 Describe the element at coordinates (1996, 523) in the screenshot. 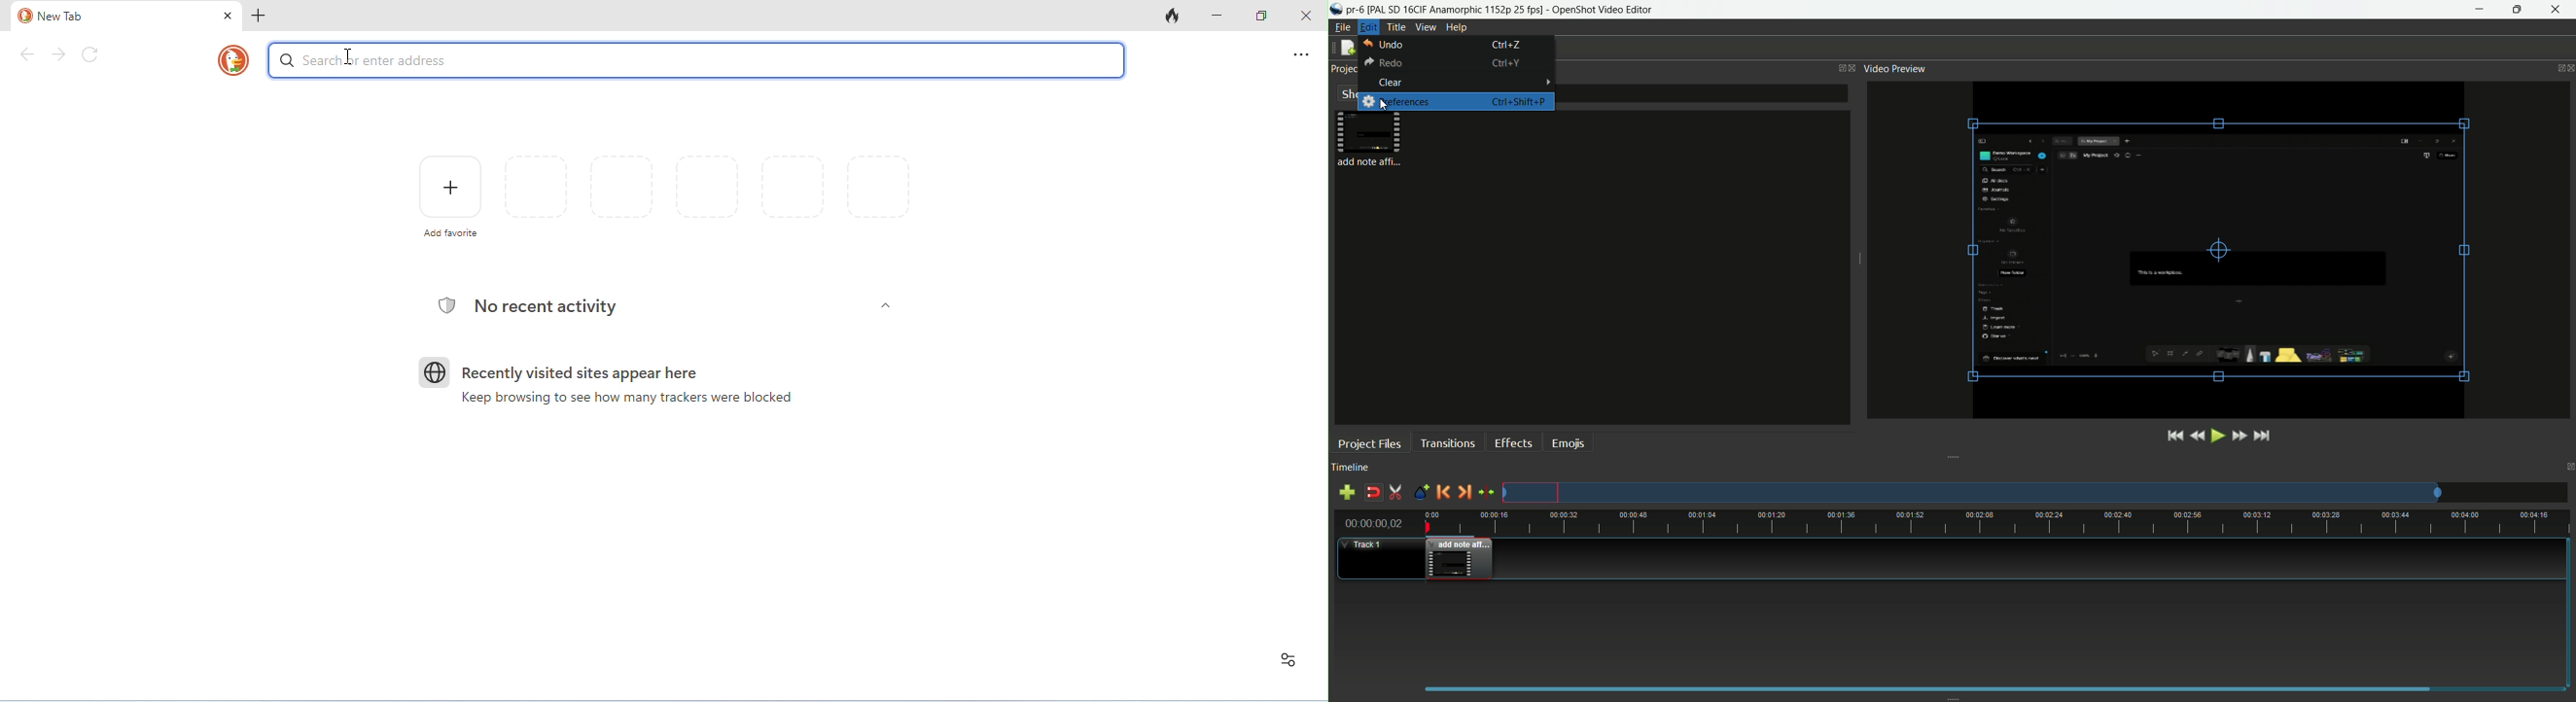

I see `time` at that location.